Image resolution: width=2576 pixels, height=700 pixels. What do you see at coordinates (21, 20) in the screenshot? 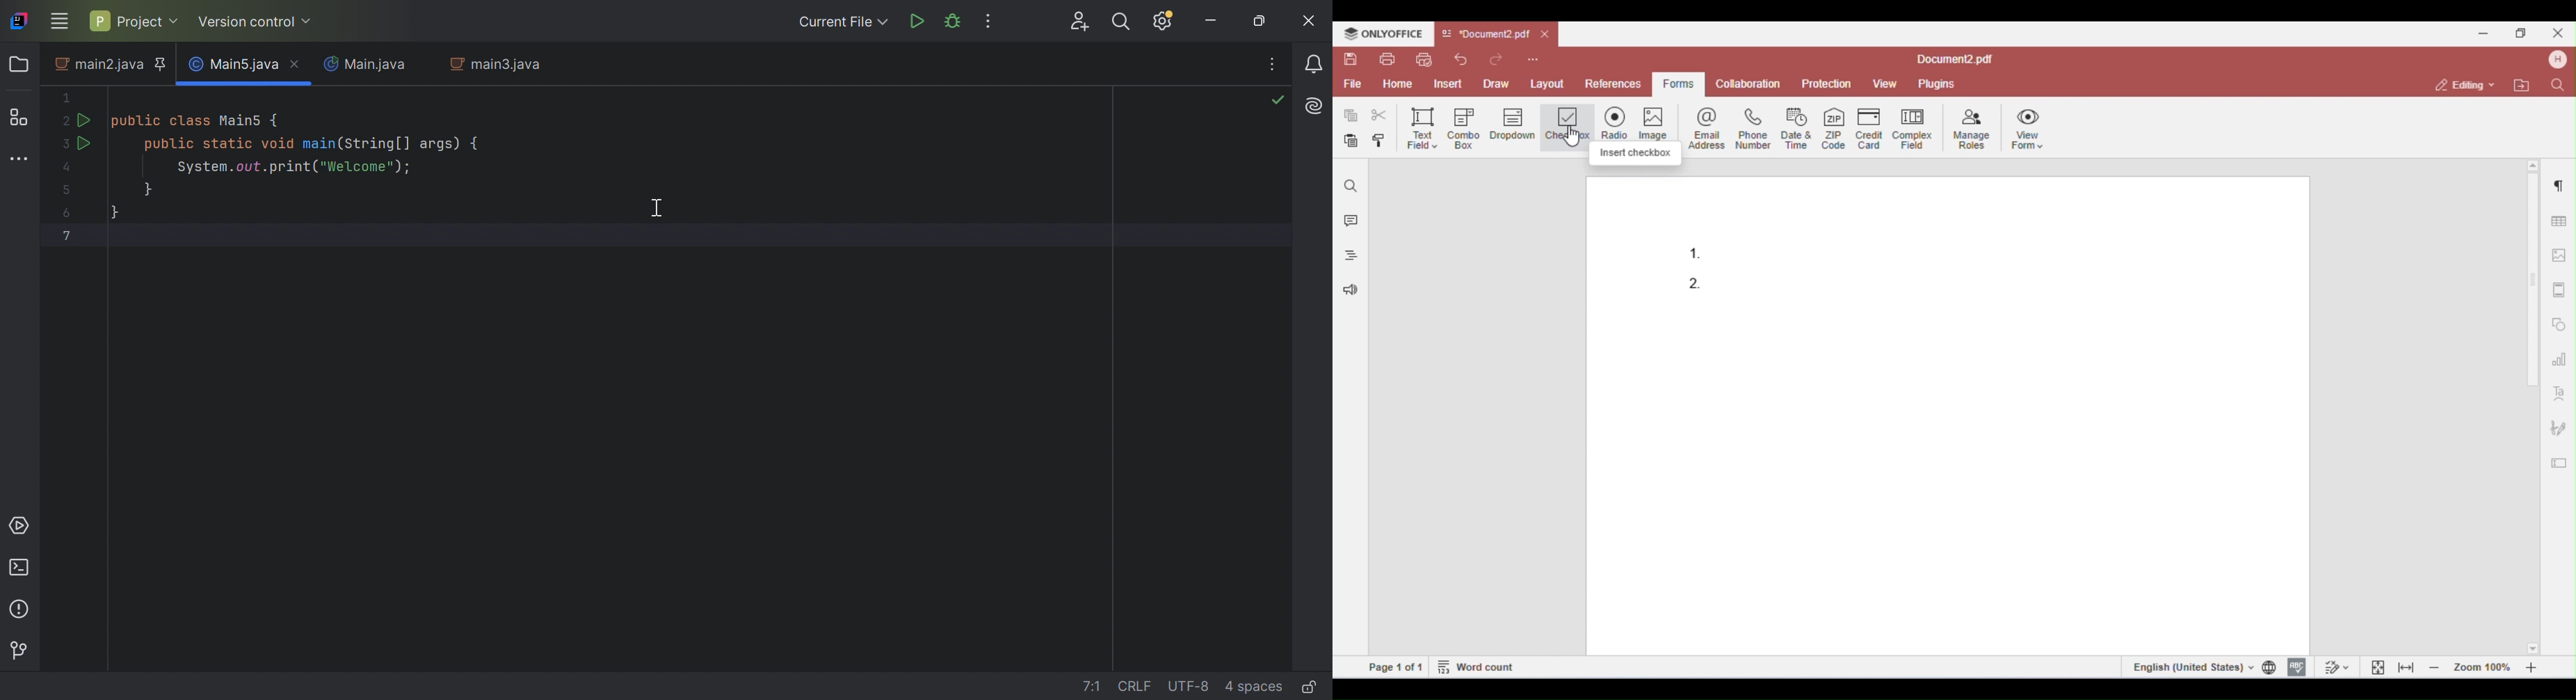
I see `IntelliJ IDEA icon` at bounding box center [21, 20].